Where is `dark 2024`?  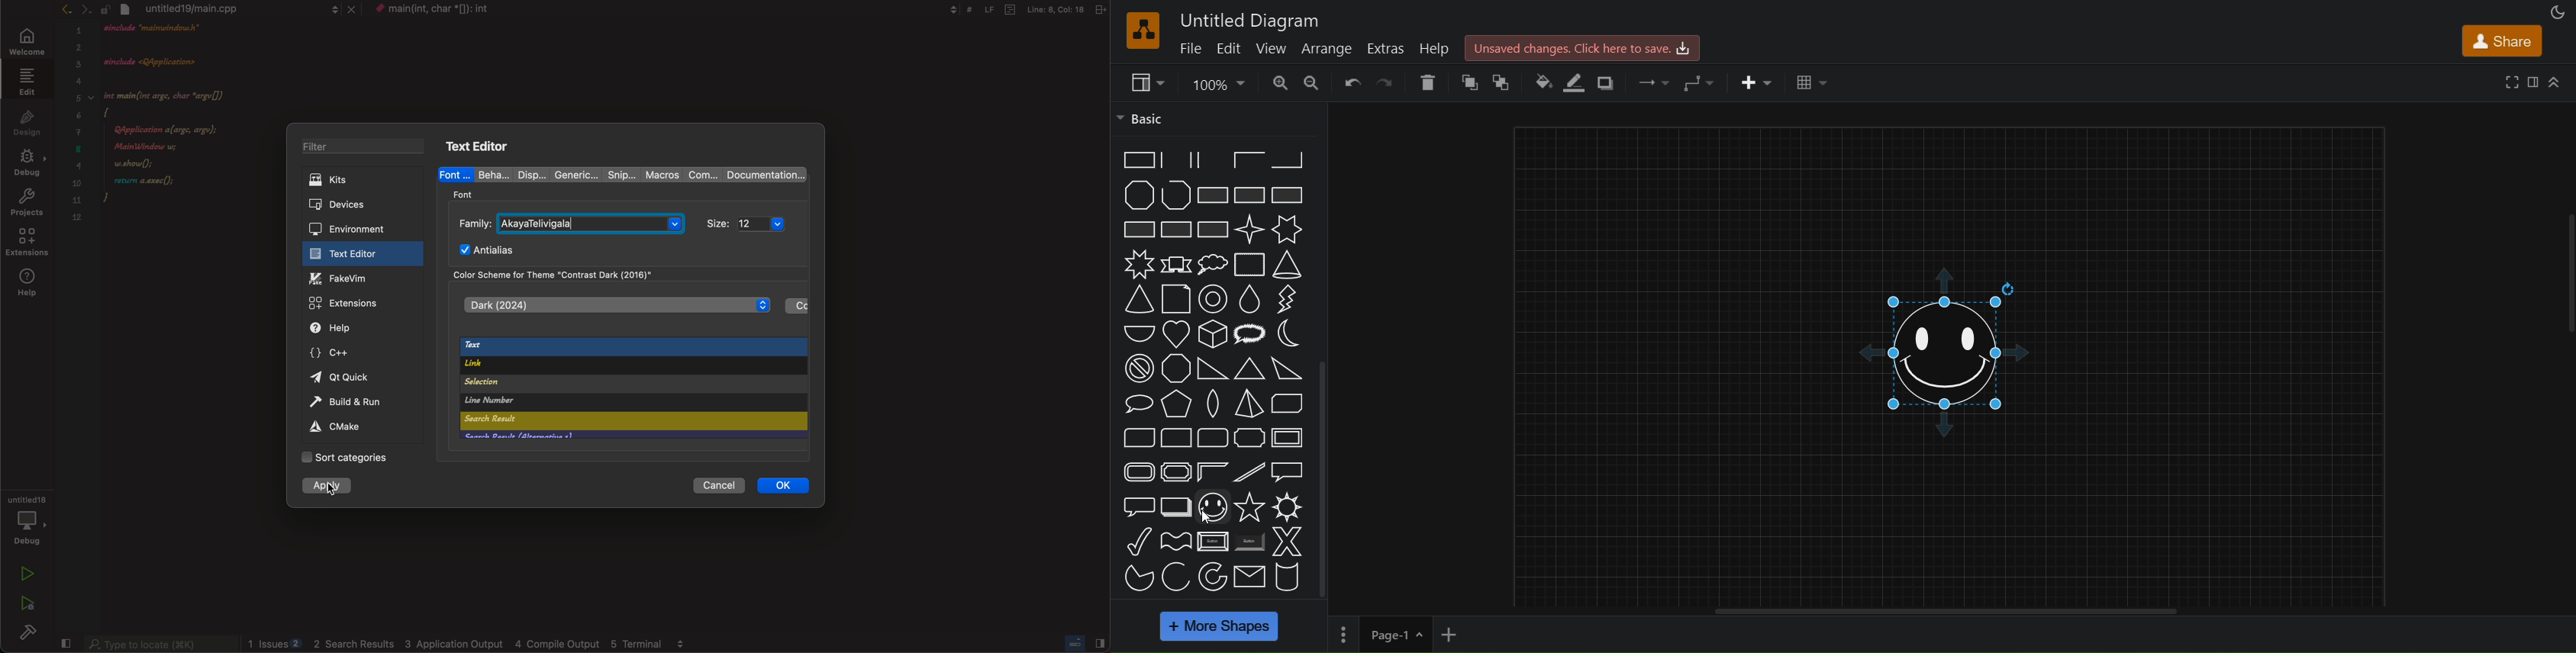
dark 2024 is located at coordinates (616, 305).